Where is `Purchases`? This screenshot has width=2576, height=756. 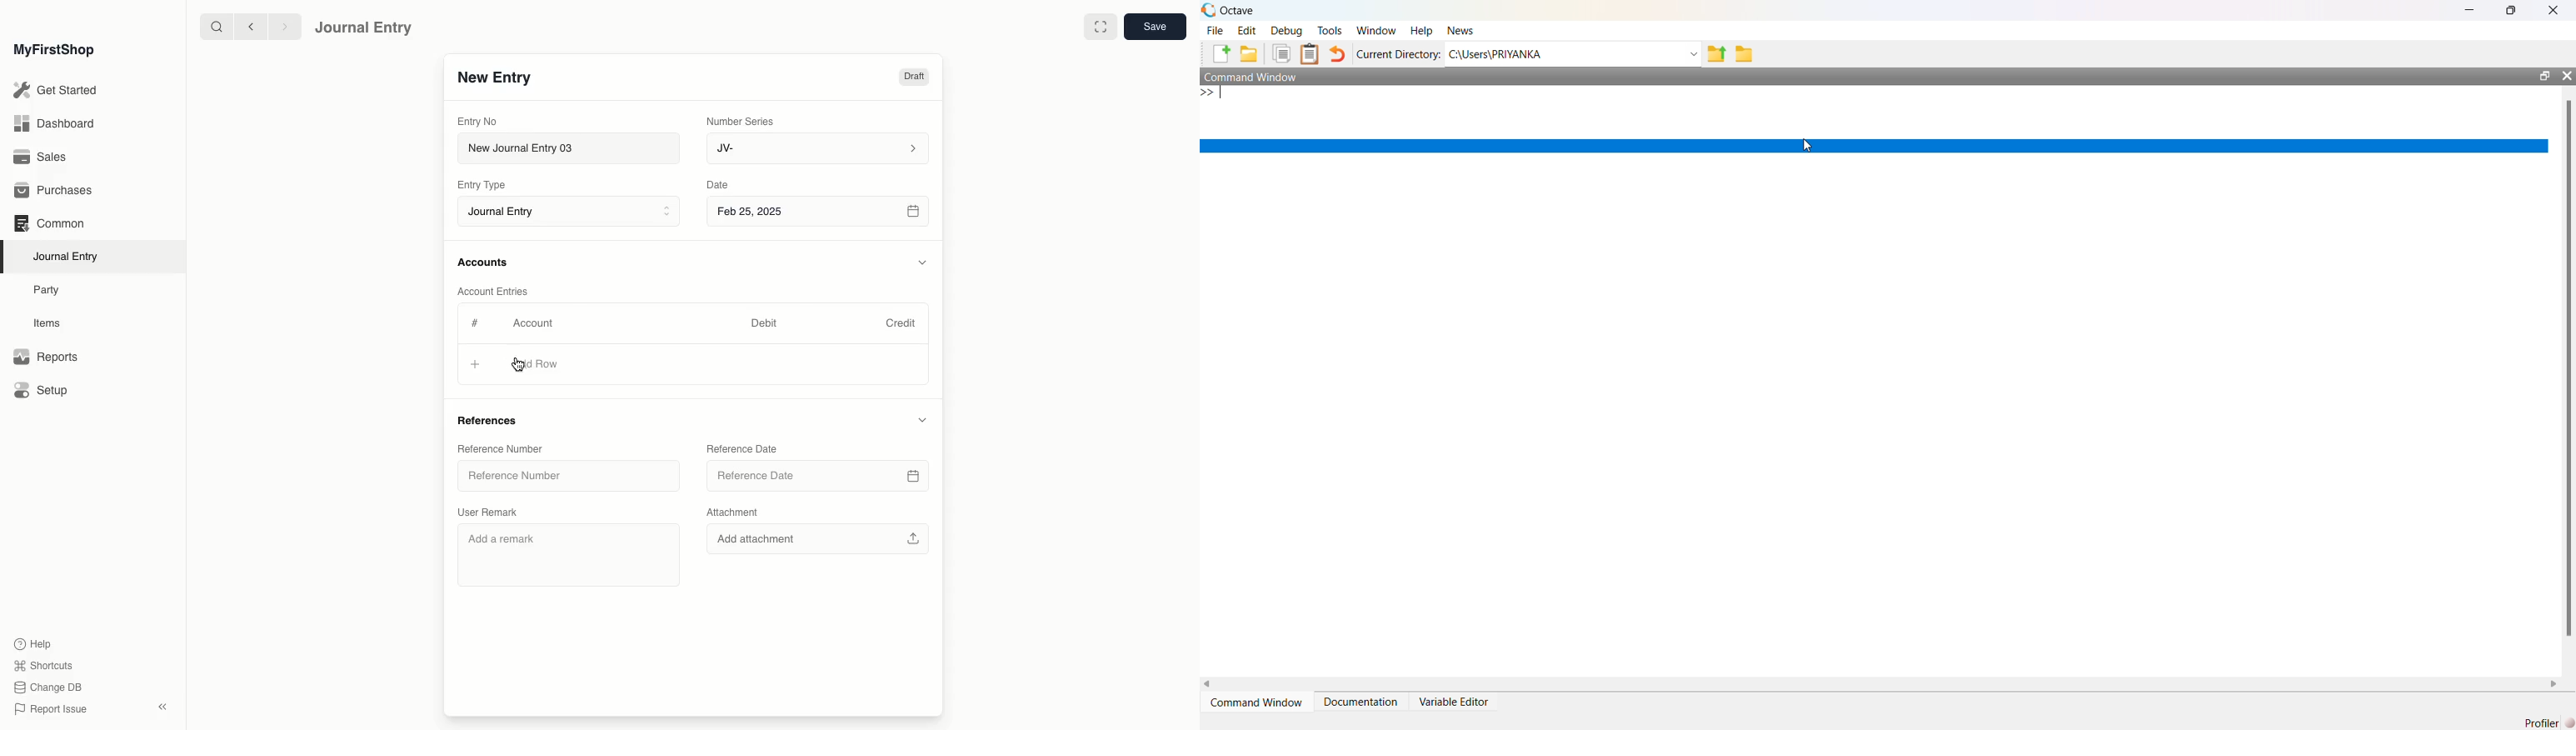
Purchases is located at coordinates (57, 191).